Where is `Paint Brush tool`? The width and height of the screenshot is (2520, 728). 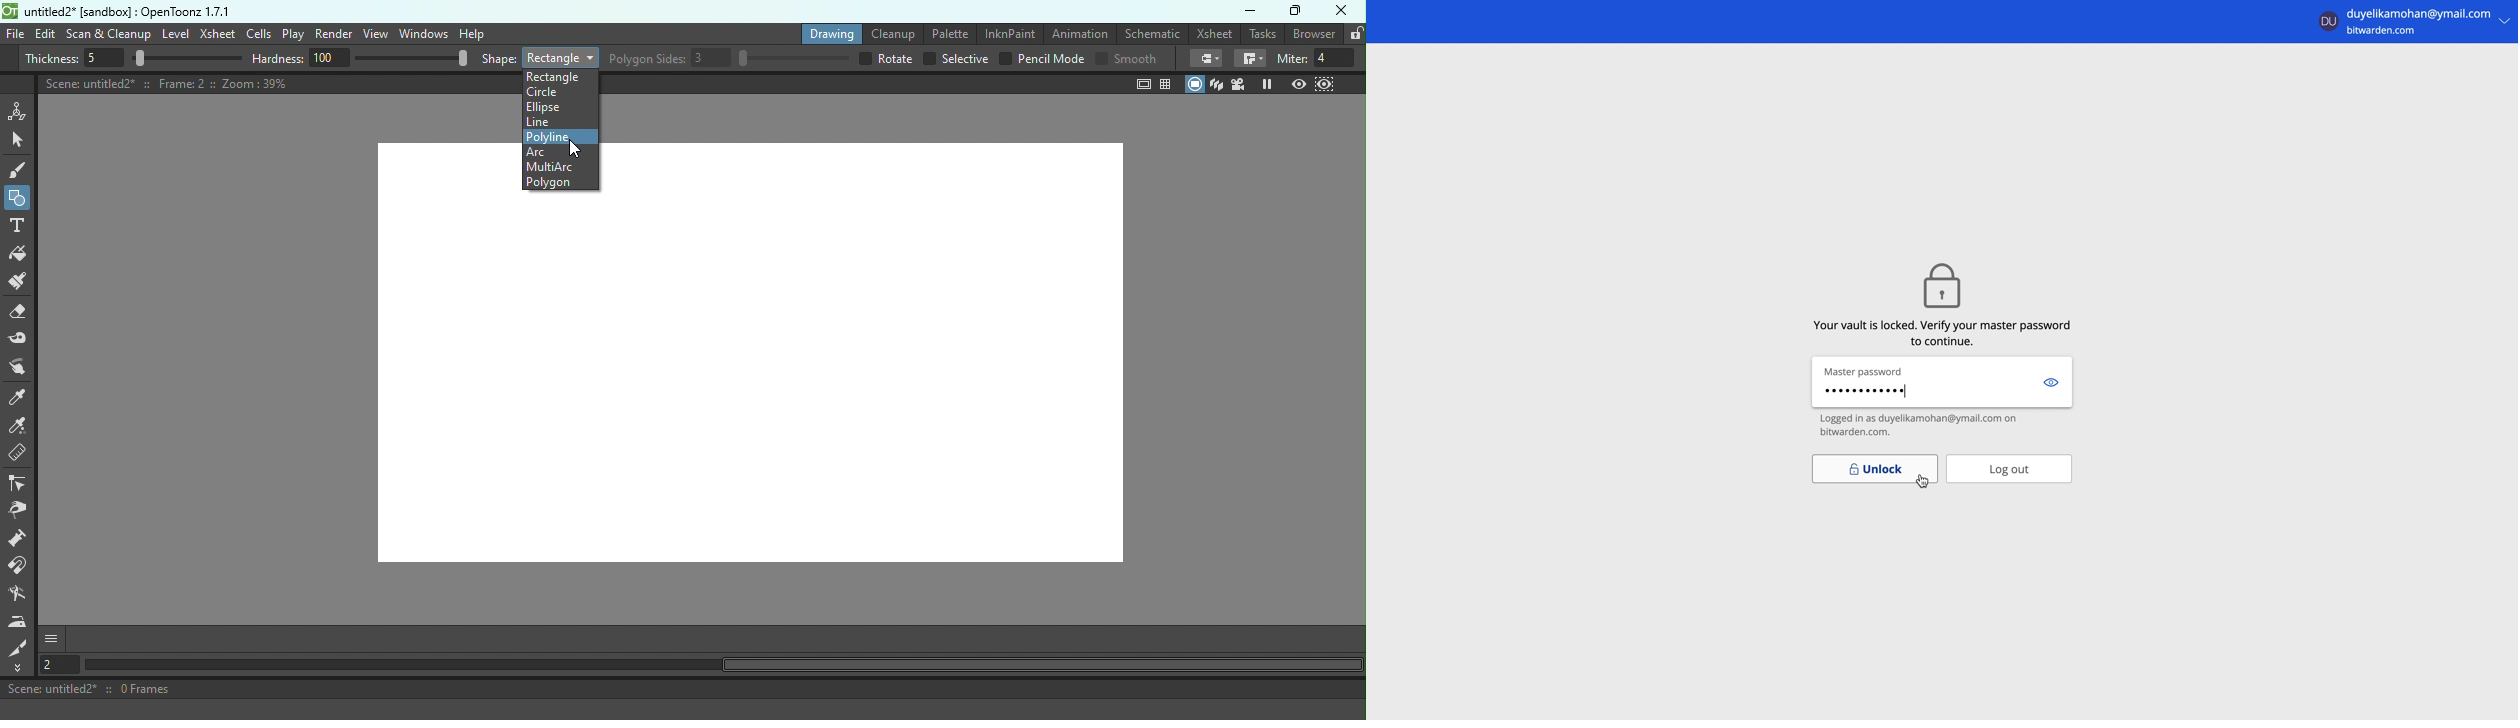
Paint Brush tool is located at coordinates (24, 283).